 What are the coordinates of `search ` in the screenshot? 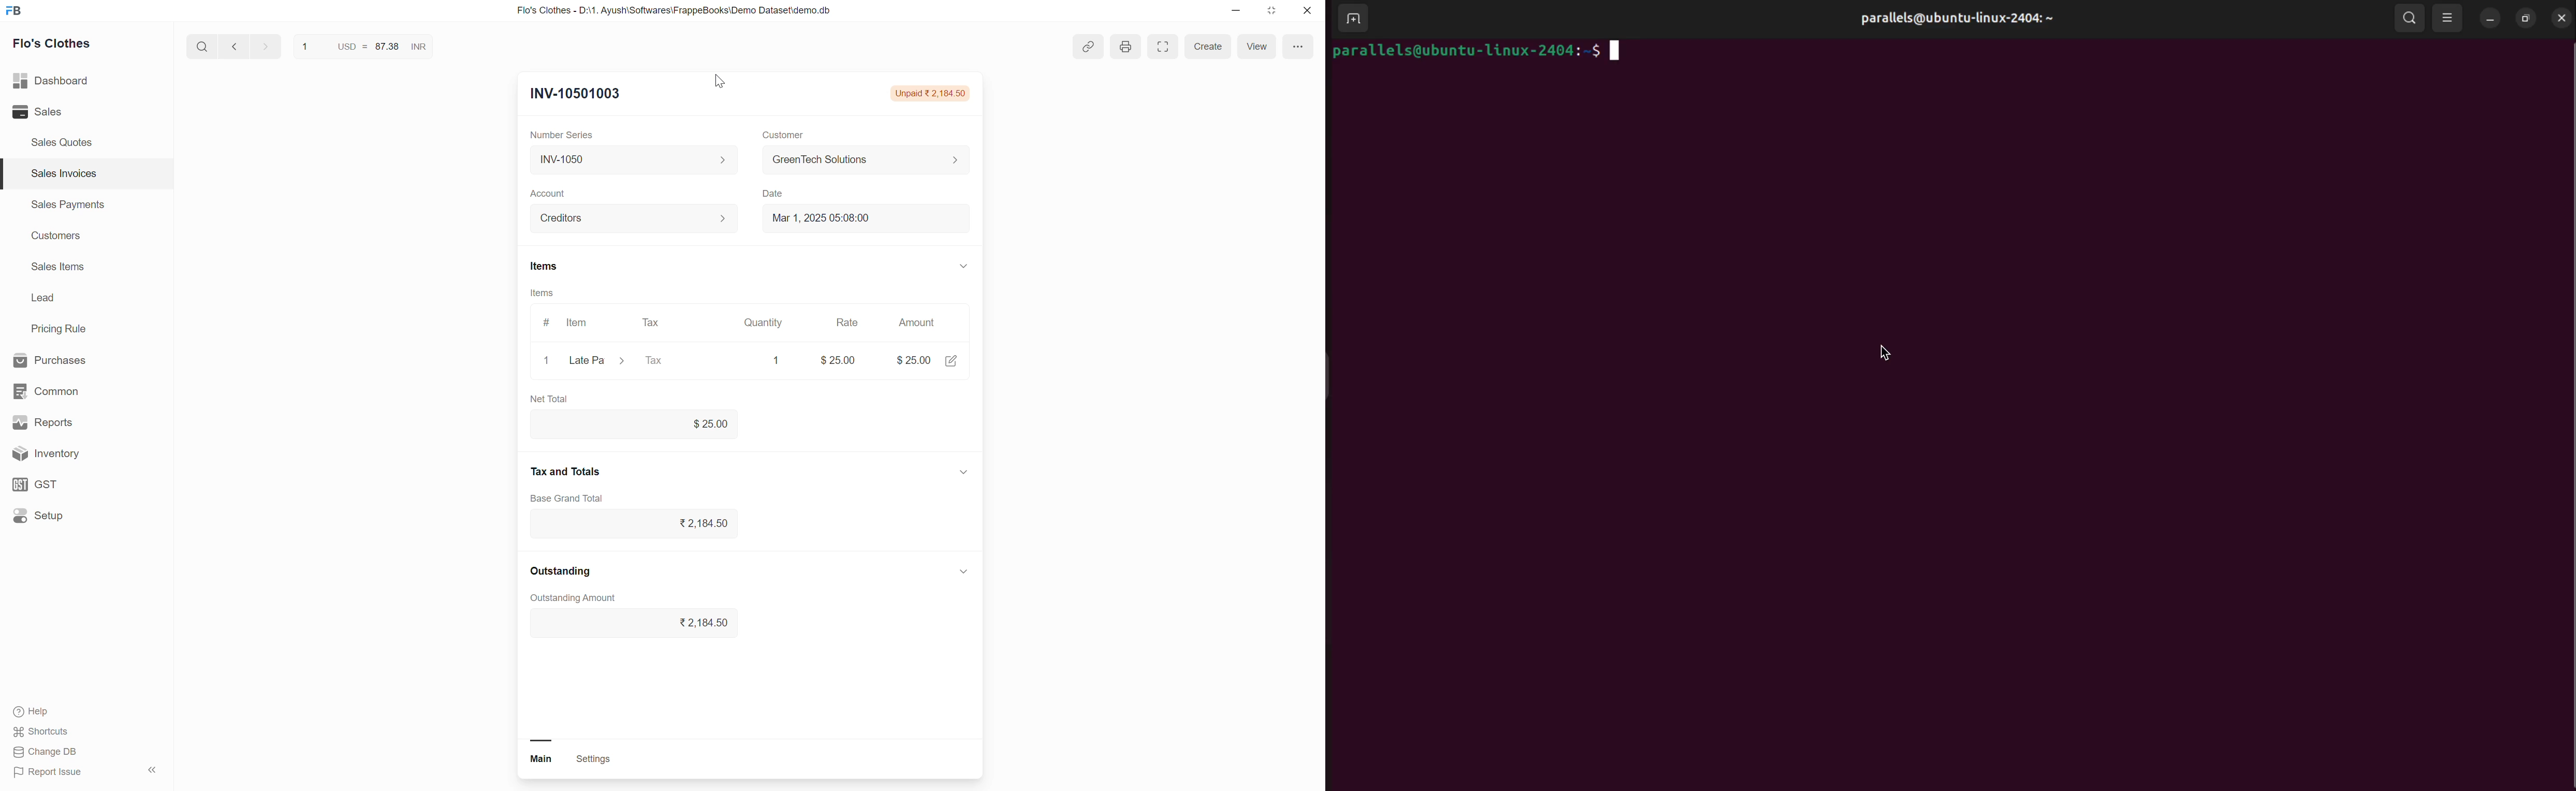 It's located at (200, 49).